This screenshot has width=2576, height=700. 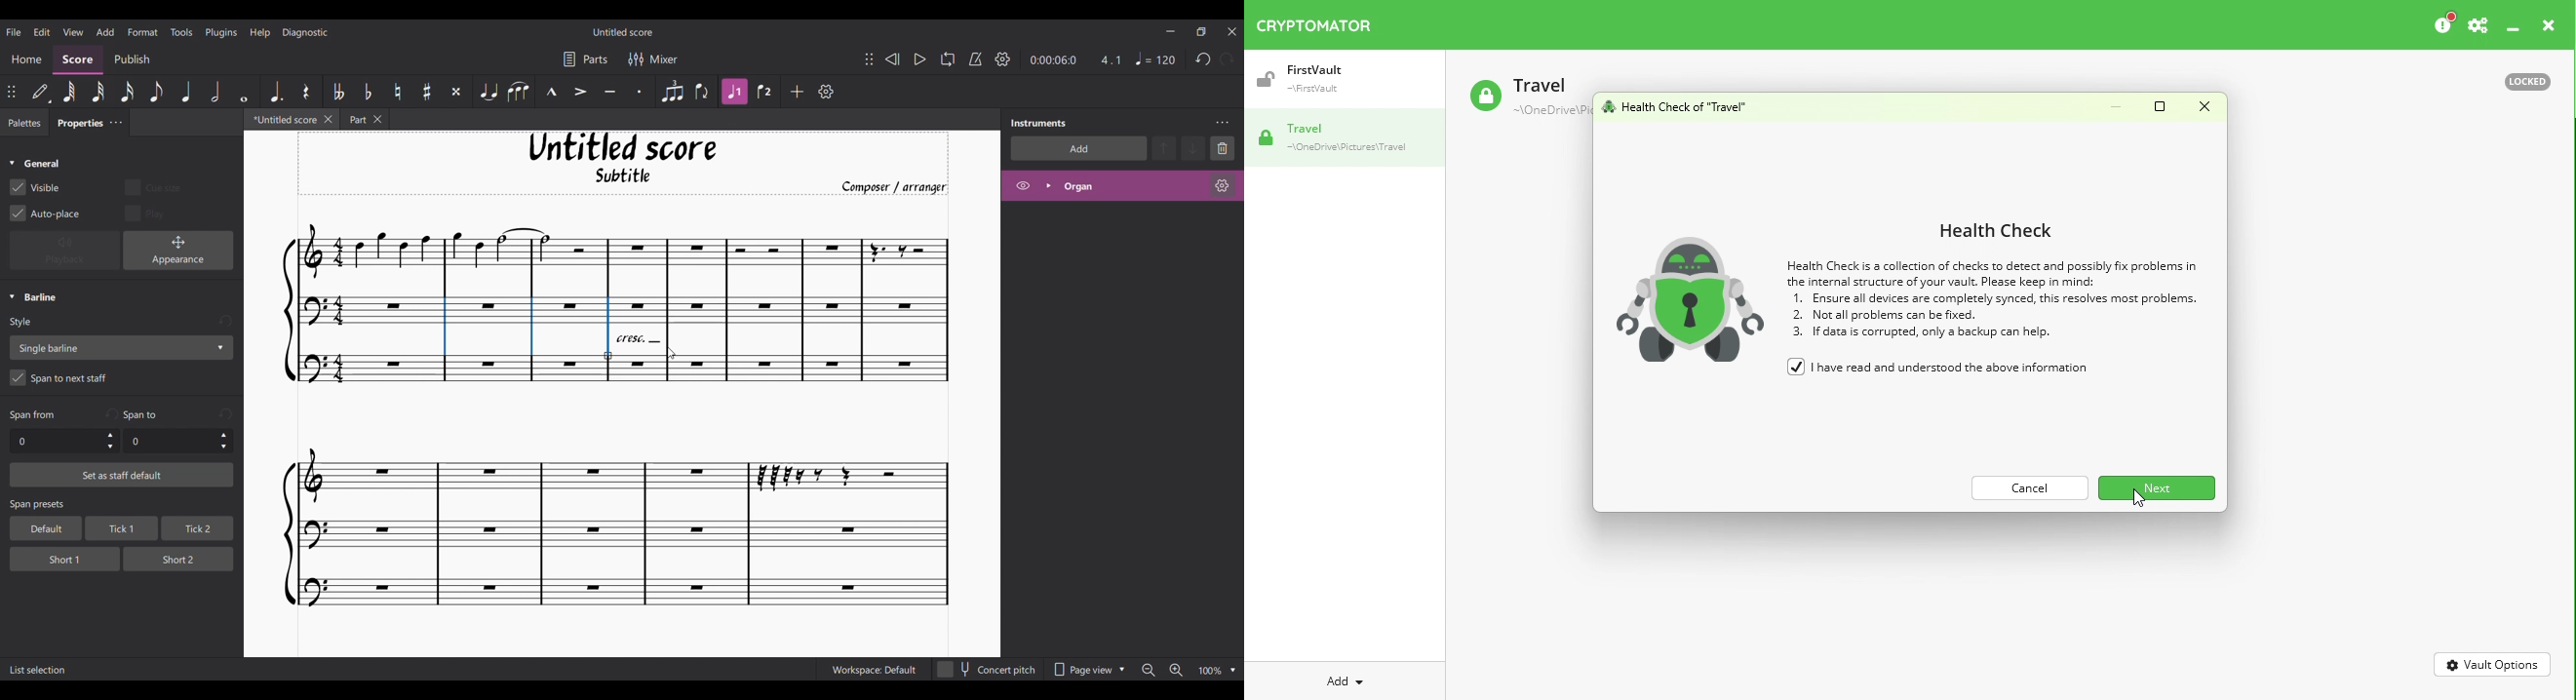 What do you see at coordinates (766, 91) in the screenshot?
I see `Voice 2` at bounding box center [766, 91].